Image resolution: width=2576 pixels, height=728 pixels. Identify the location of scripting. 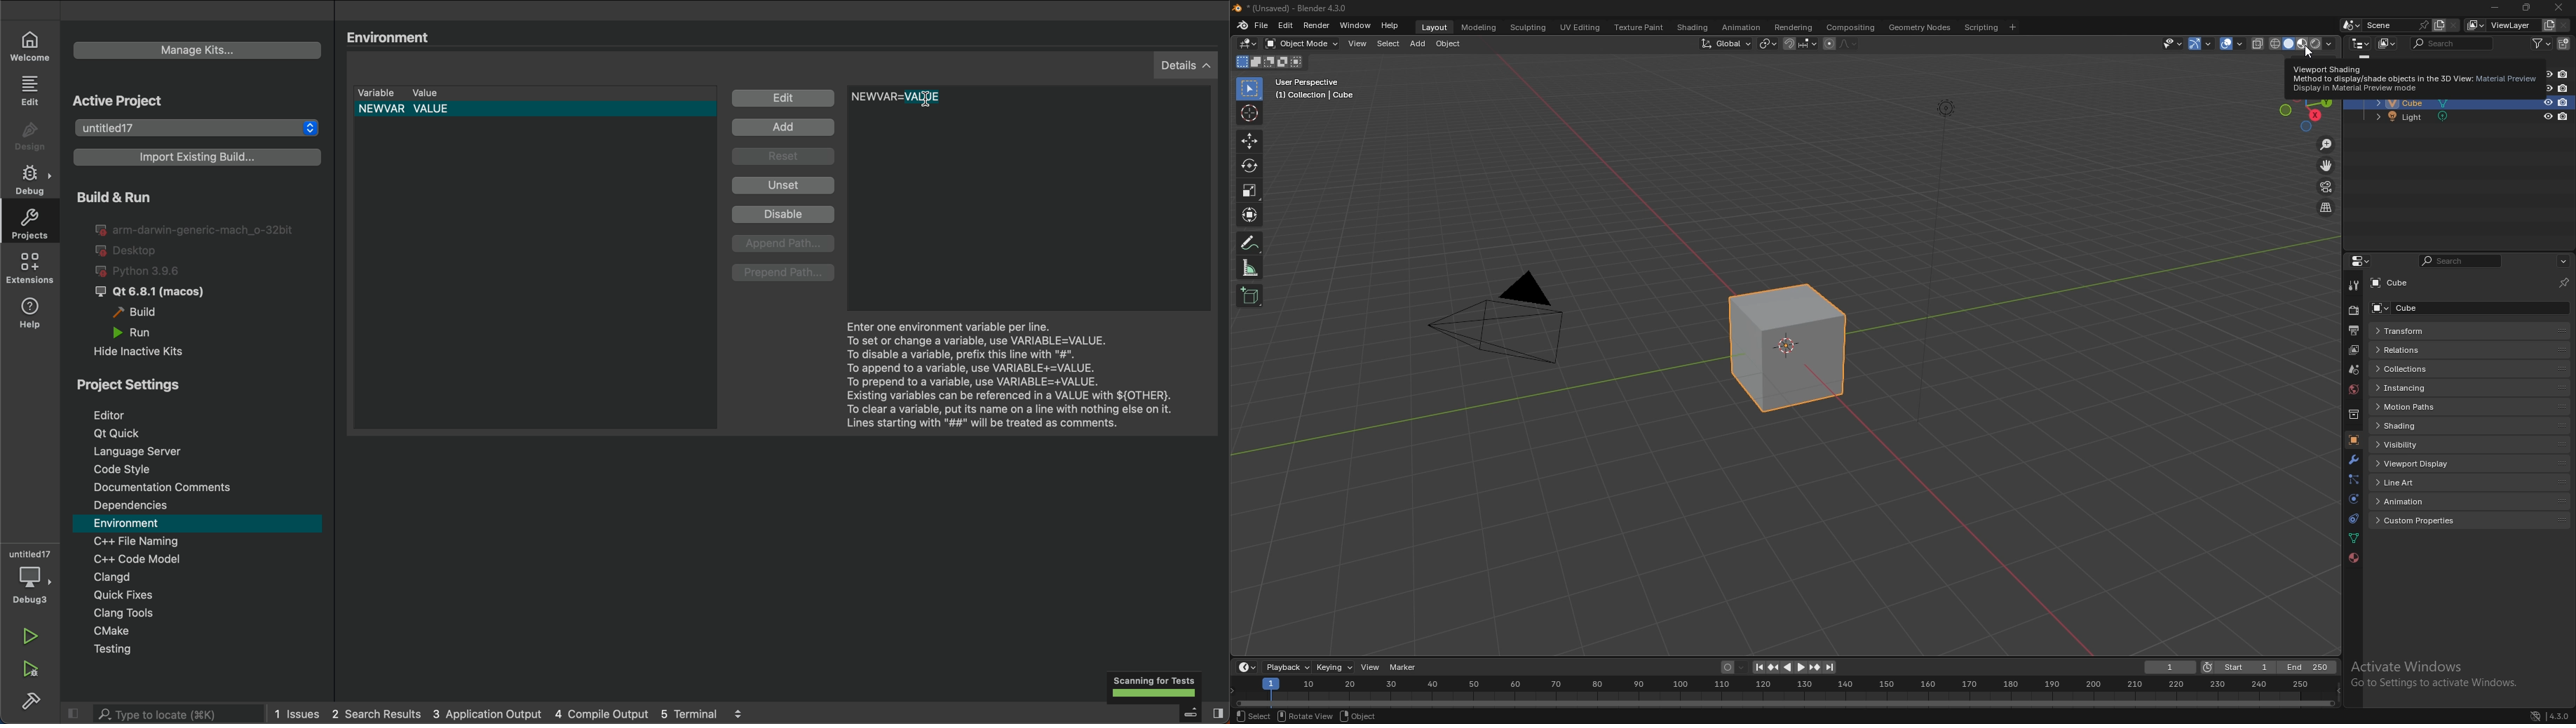
(1981, 28).